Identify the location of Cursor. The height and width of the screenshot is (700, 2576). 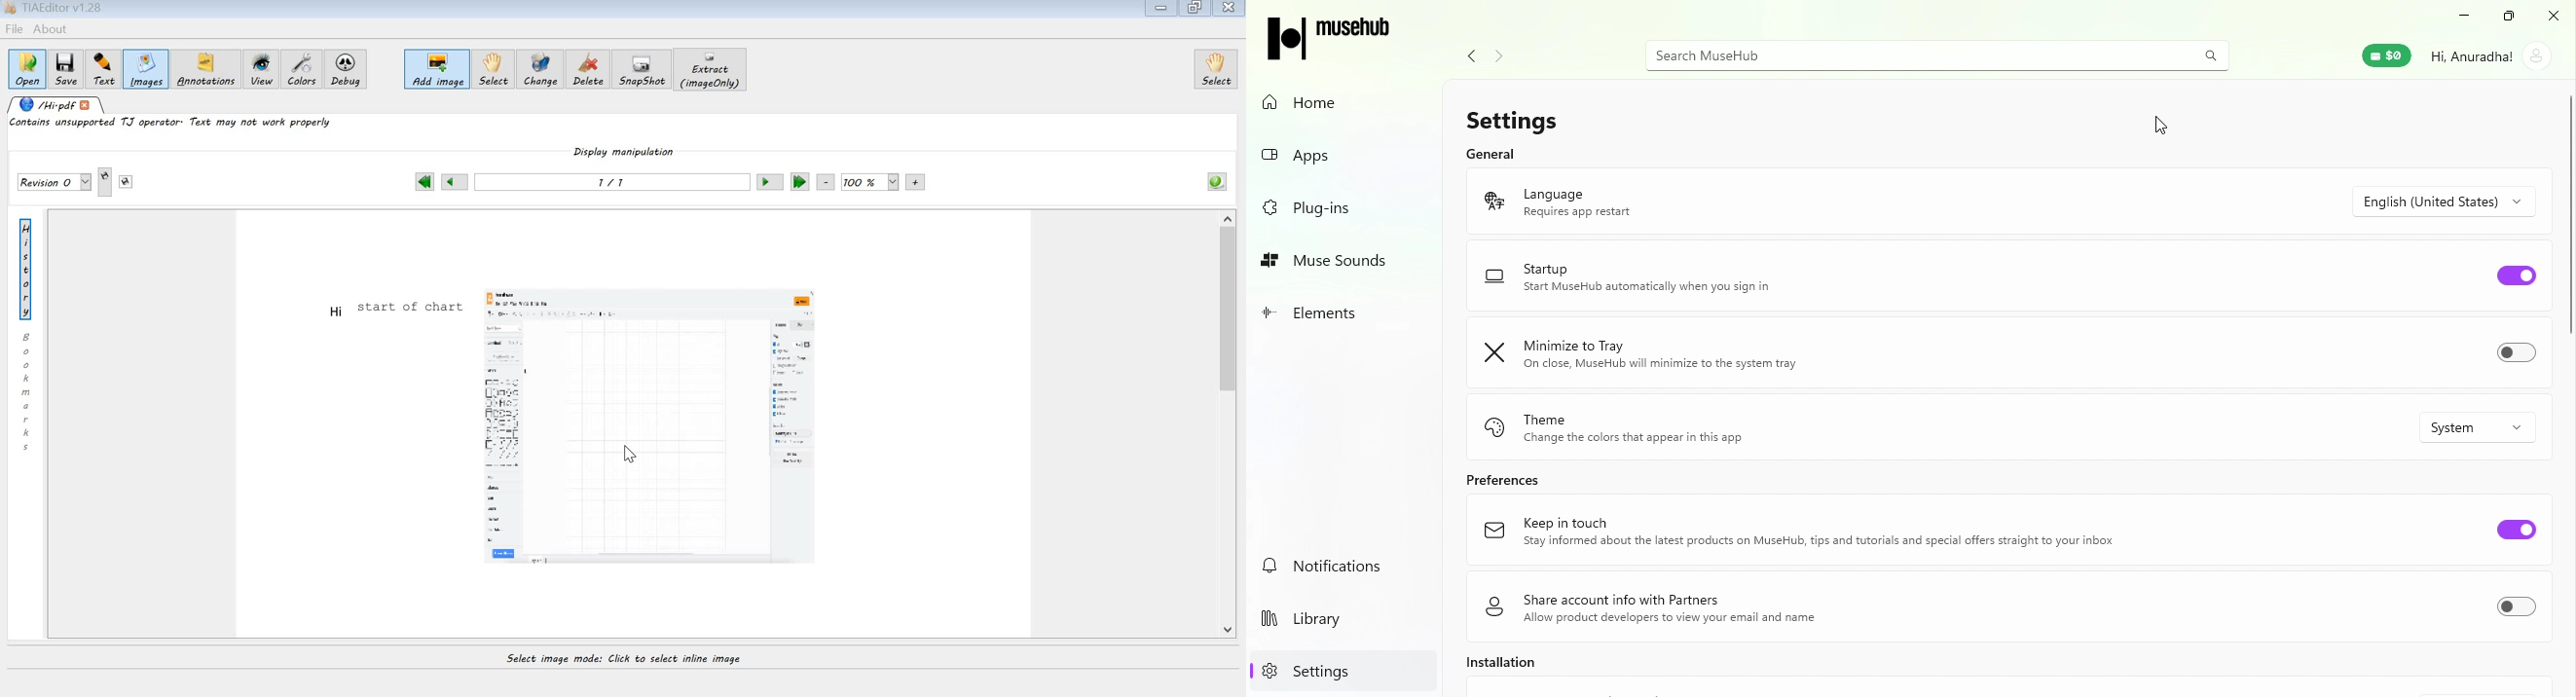
(2158, 125).